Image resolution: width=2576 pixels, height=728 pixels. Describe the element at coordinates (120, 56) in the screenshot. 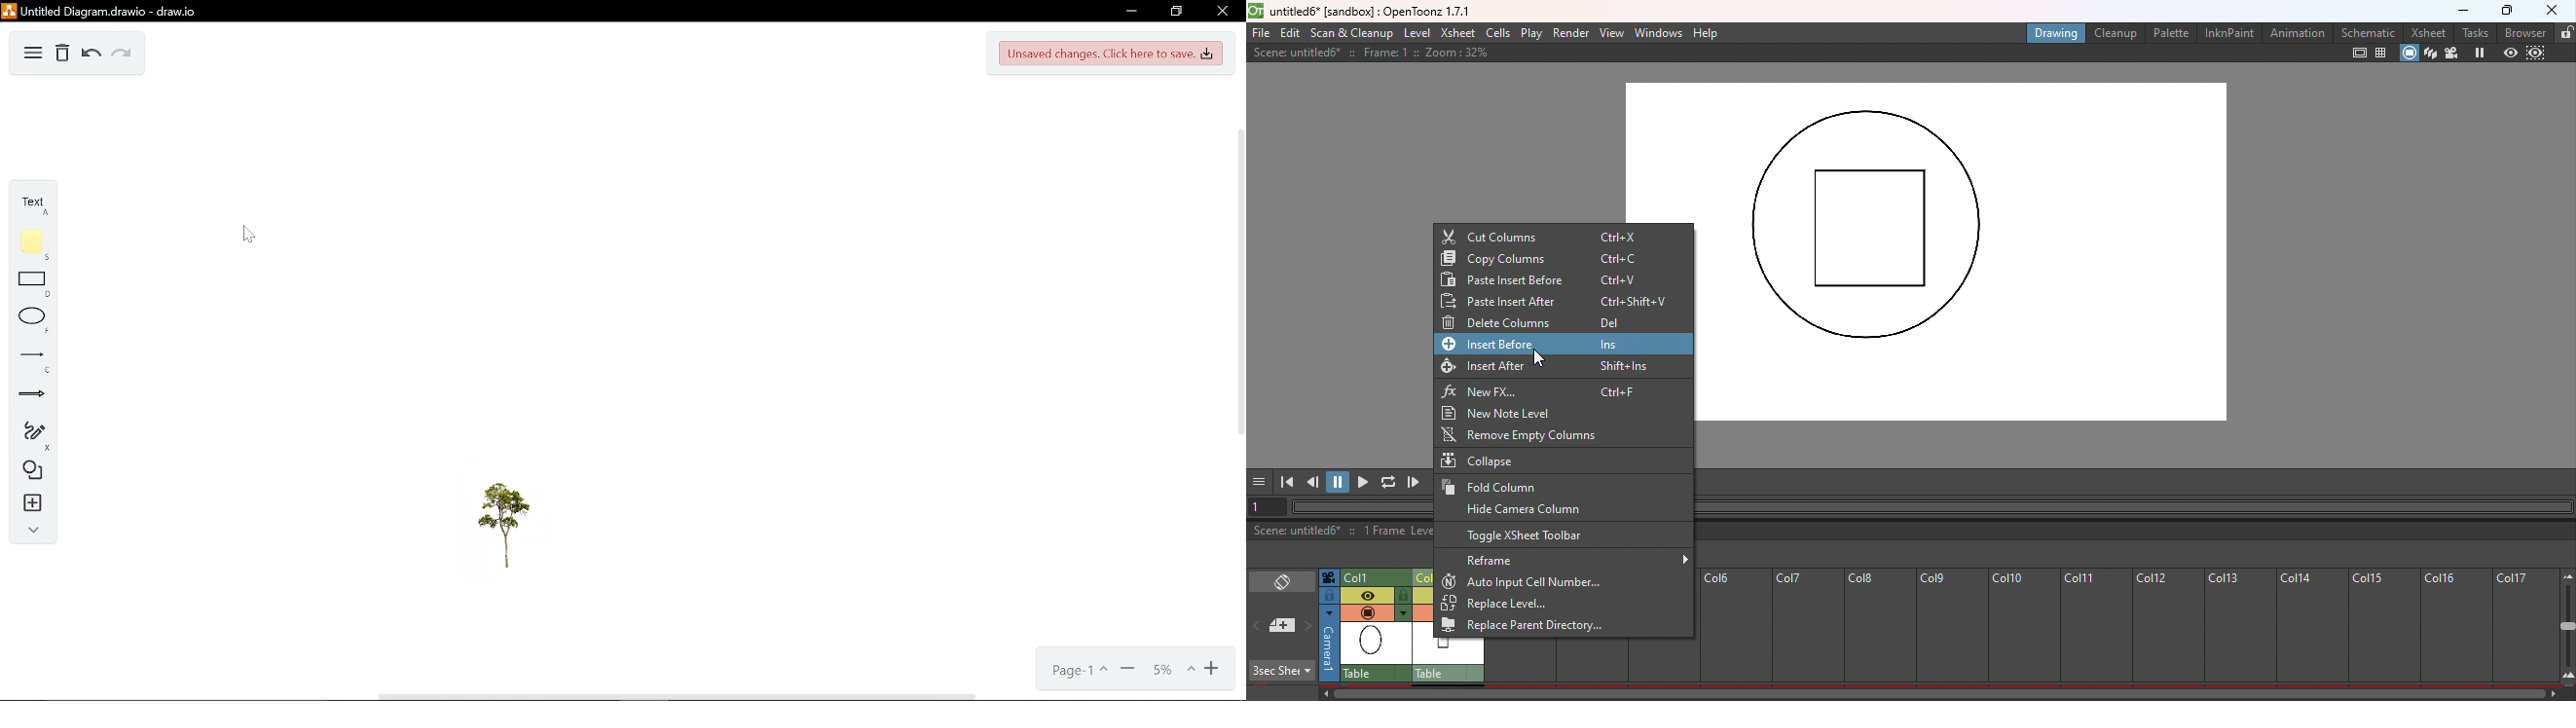

I see `Redo` at that location.